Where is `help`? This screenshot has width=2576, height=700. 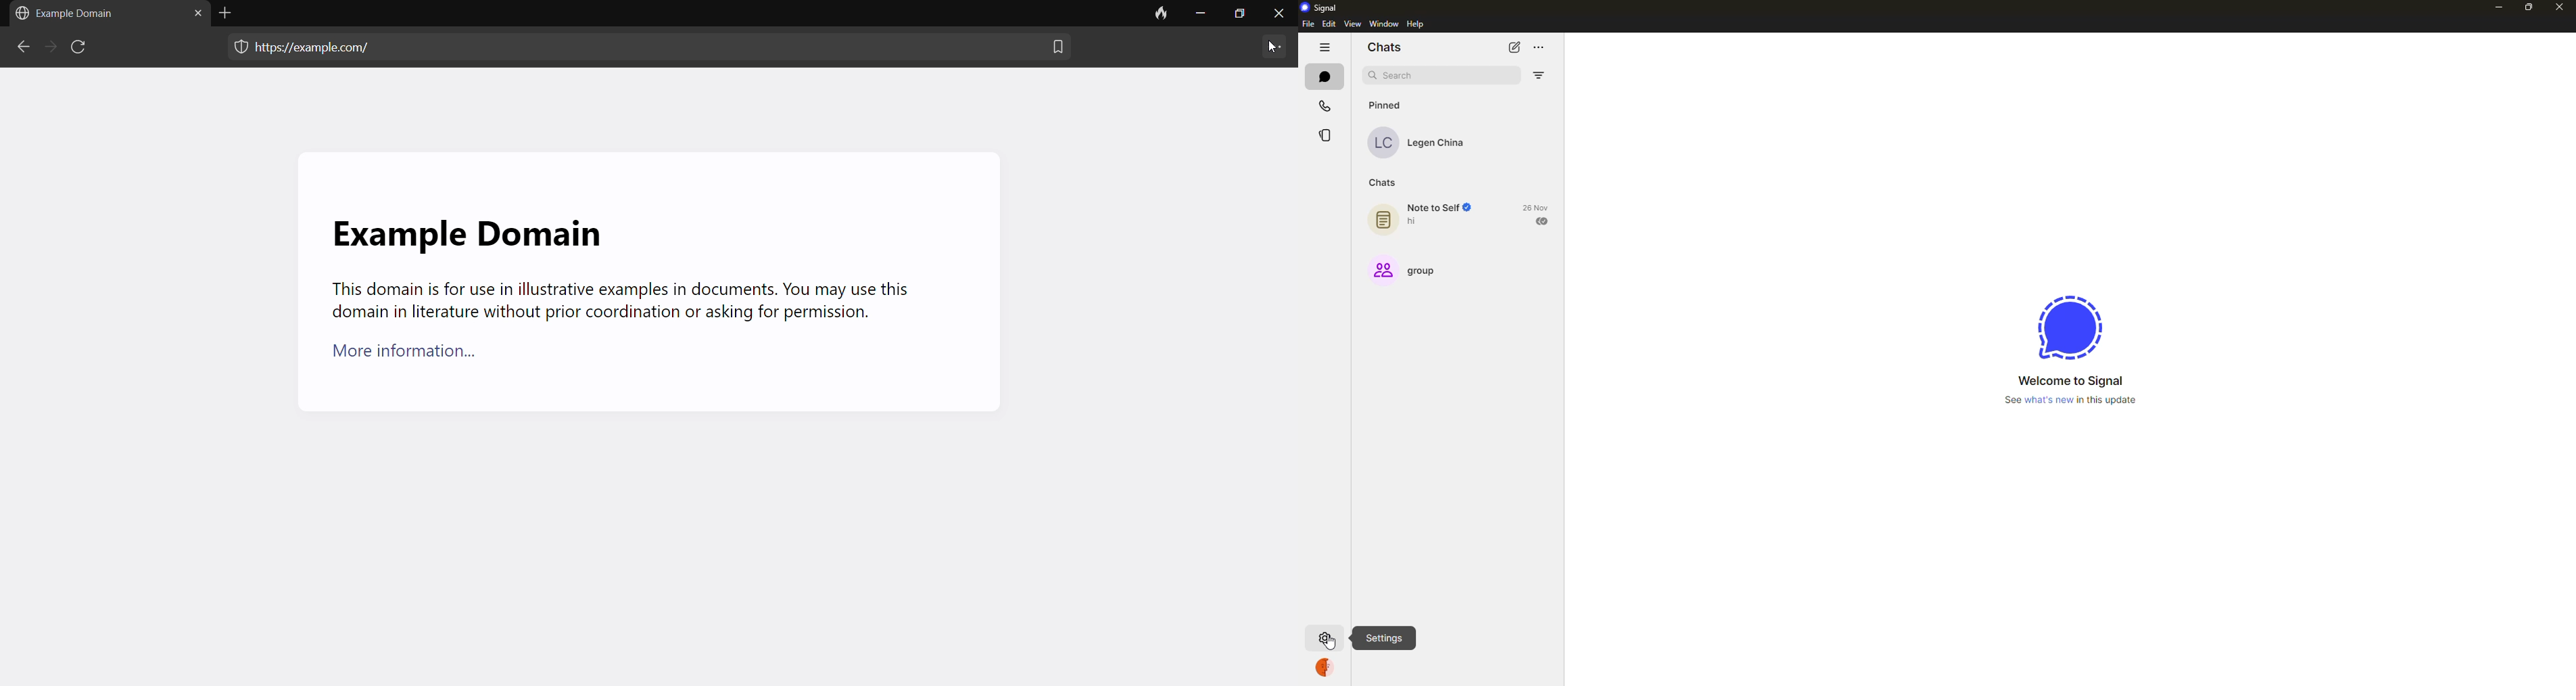 help is located at coordinates (1415, 25).